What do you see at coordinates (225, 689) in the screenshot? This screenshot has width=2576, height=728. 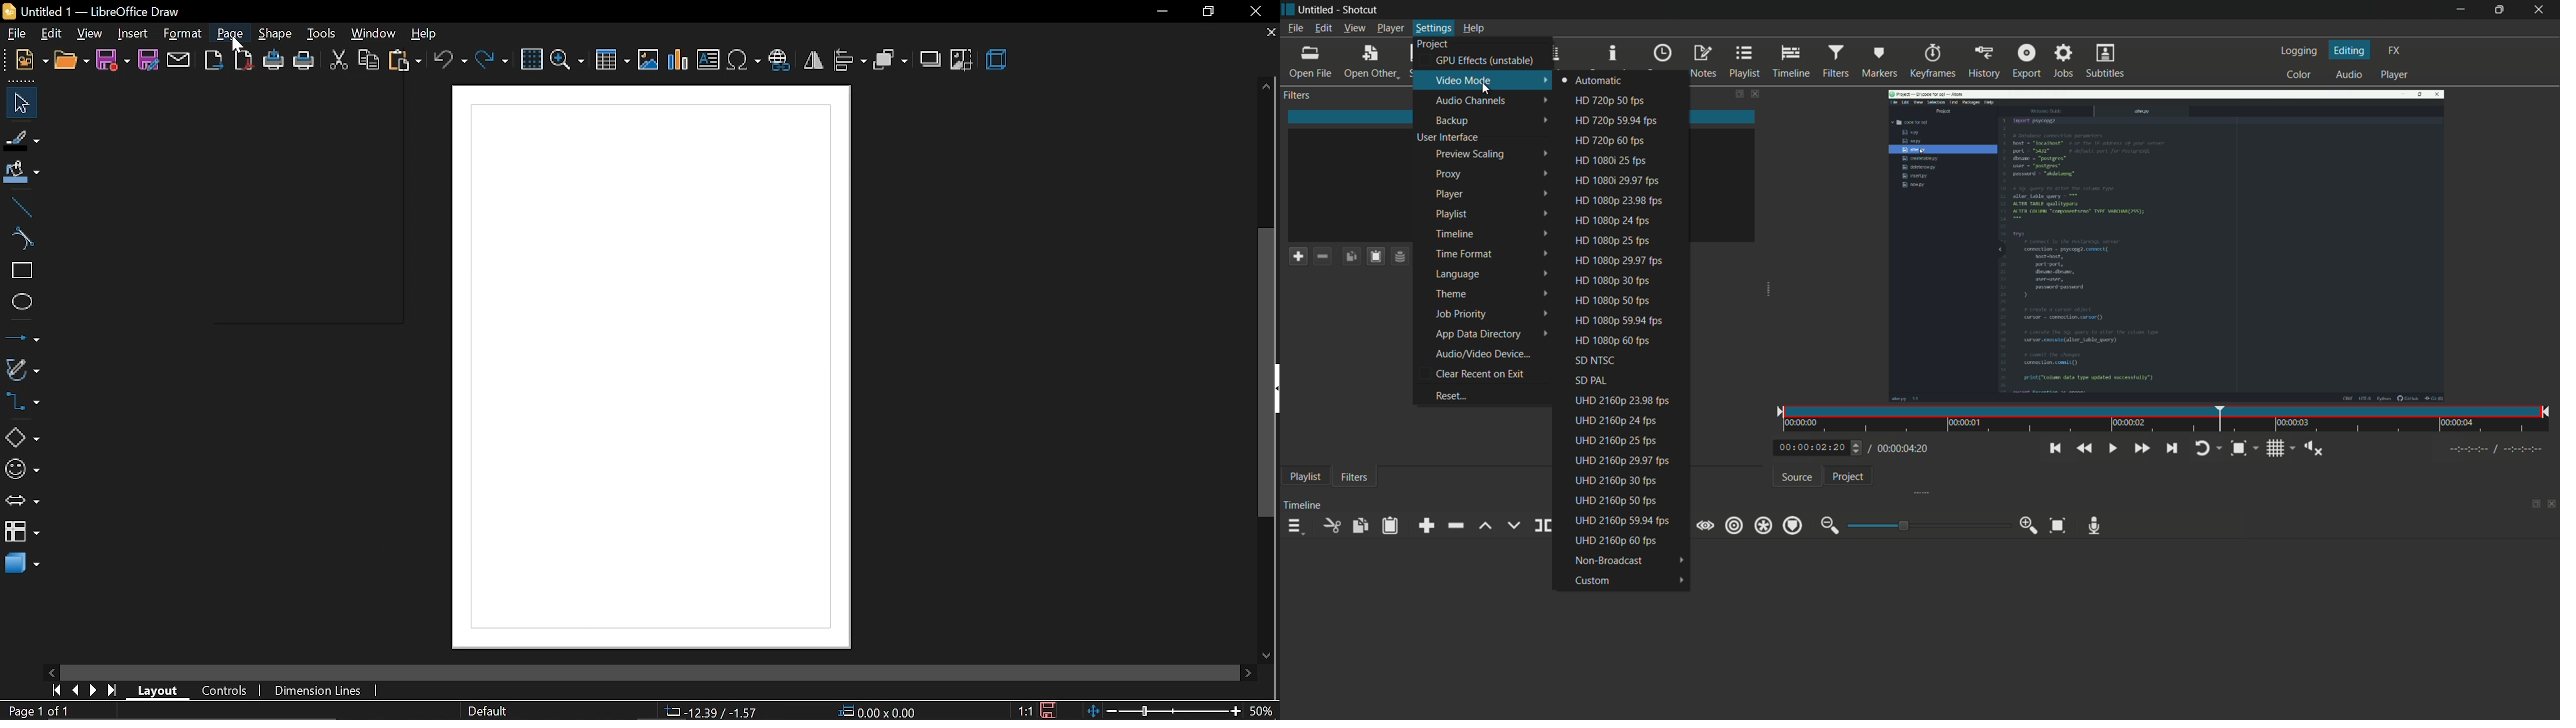 I see `controls` at bounding box center [225, 689].